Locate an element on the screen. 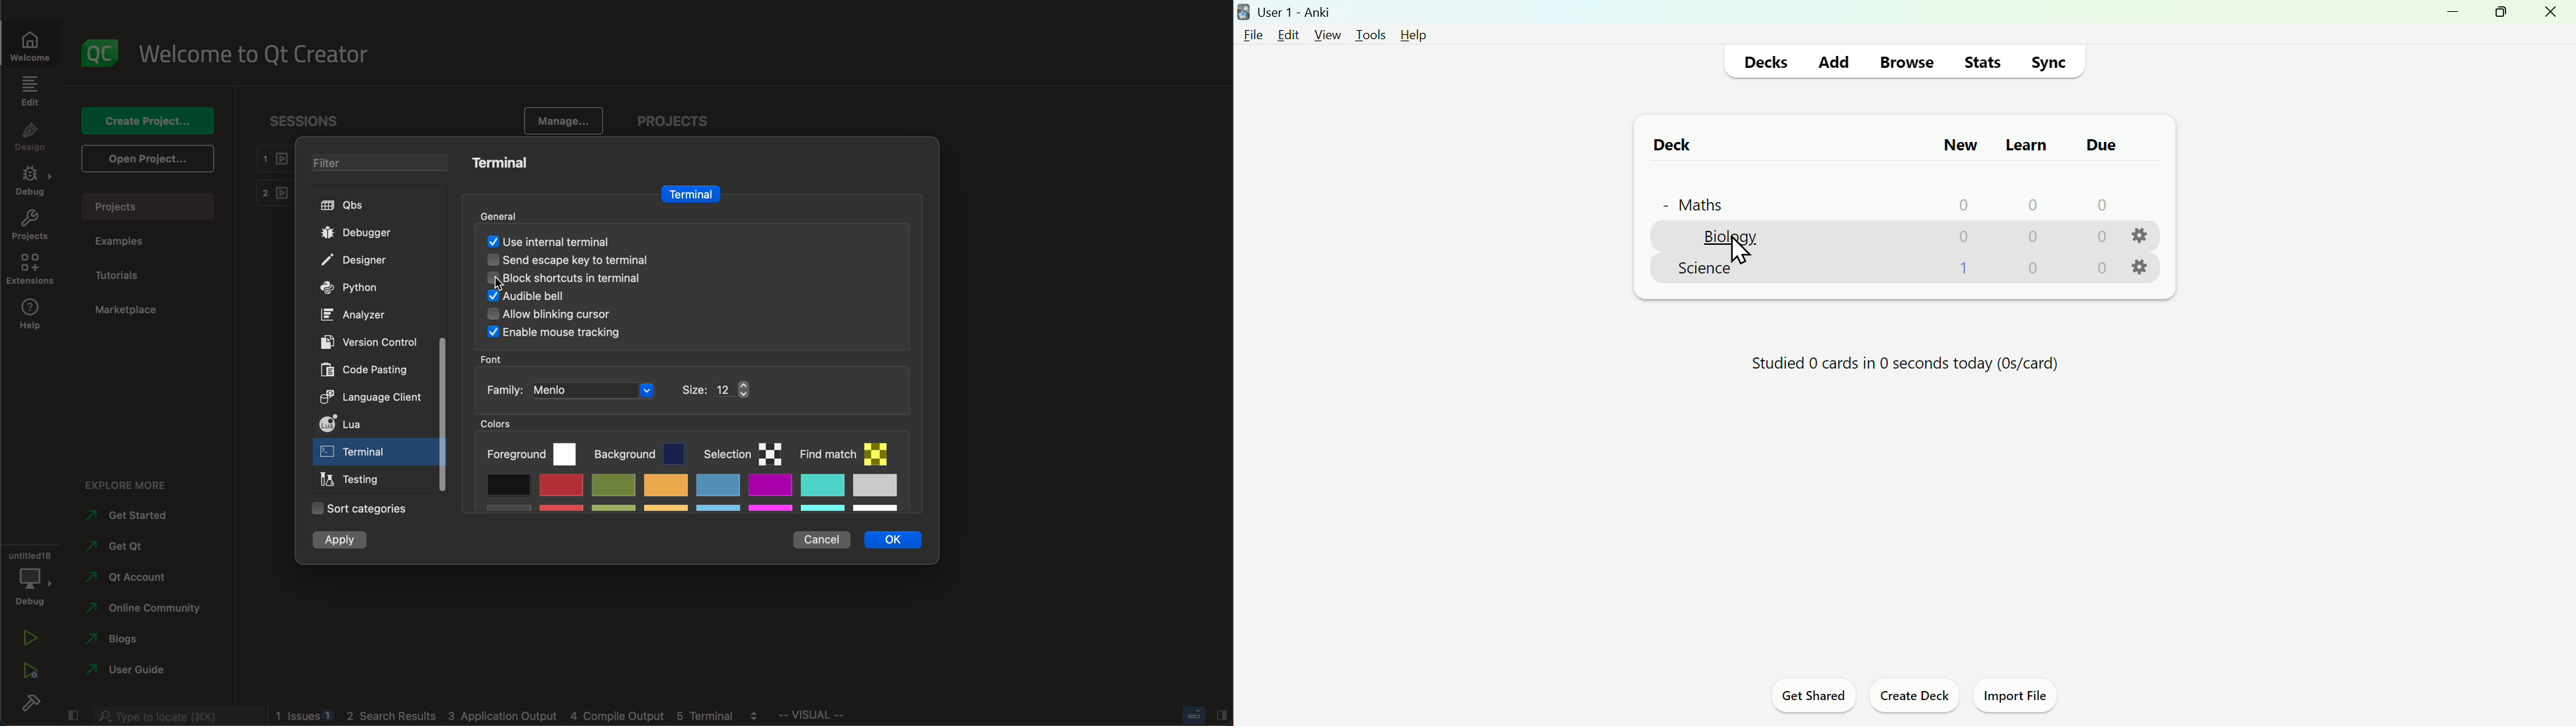  Due is located at coordinates (2097, 145).